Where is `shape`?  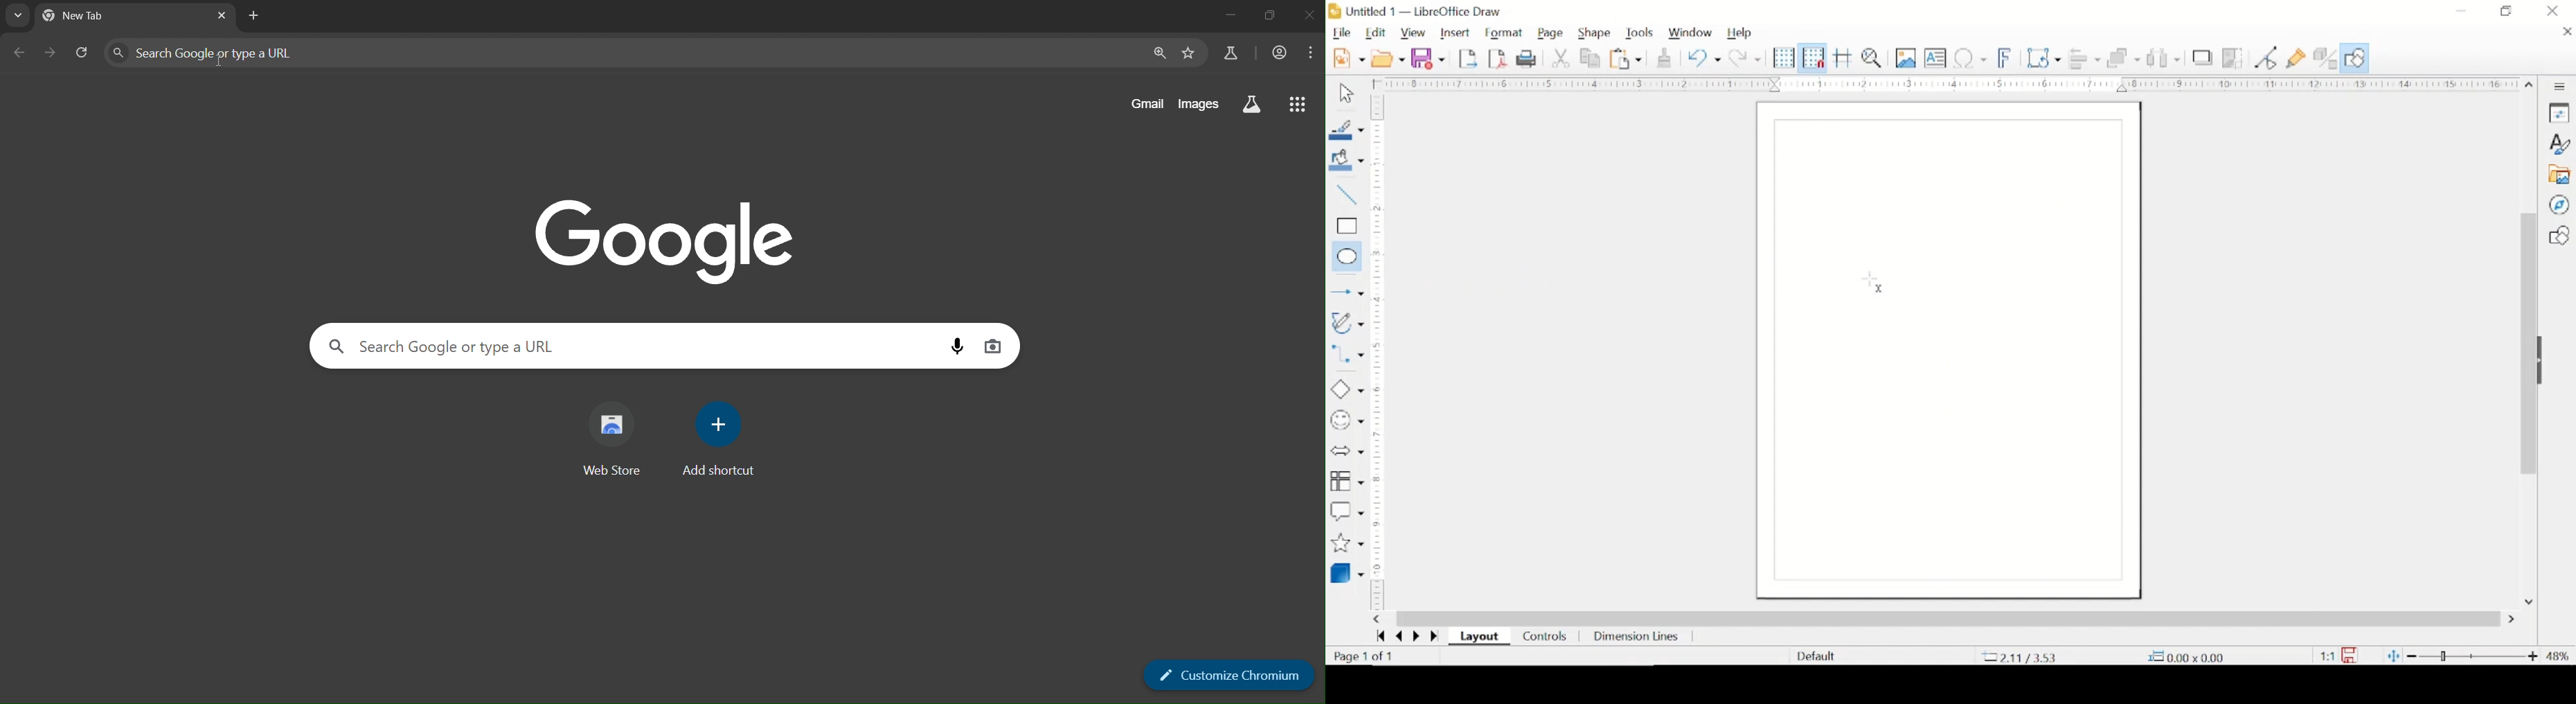
shape is located at coordinates (1596, 33).